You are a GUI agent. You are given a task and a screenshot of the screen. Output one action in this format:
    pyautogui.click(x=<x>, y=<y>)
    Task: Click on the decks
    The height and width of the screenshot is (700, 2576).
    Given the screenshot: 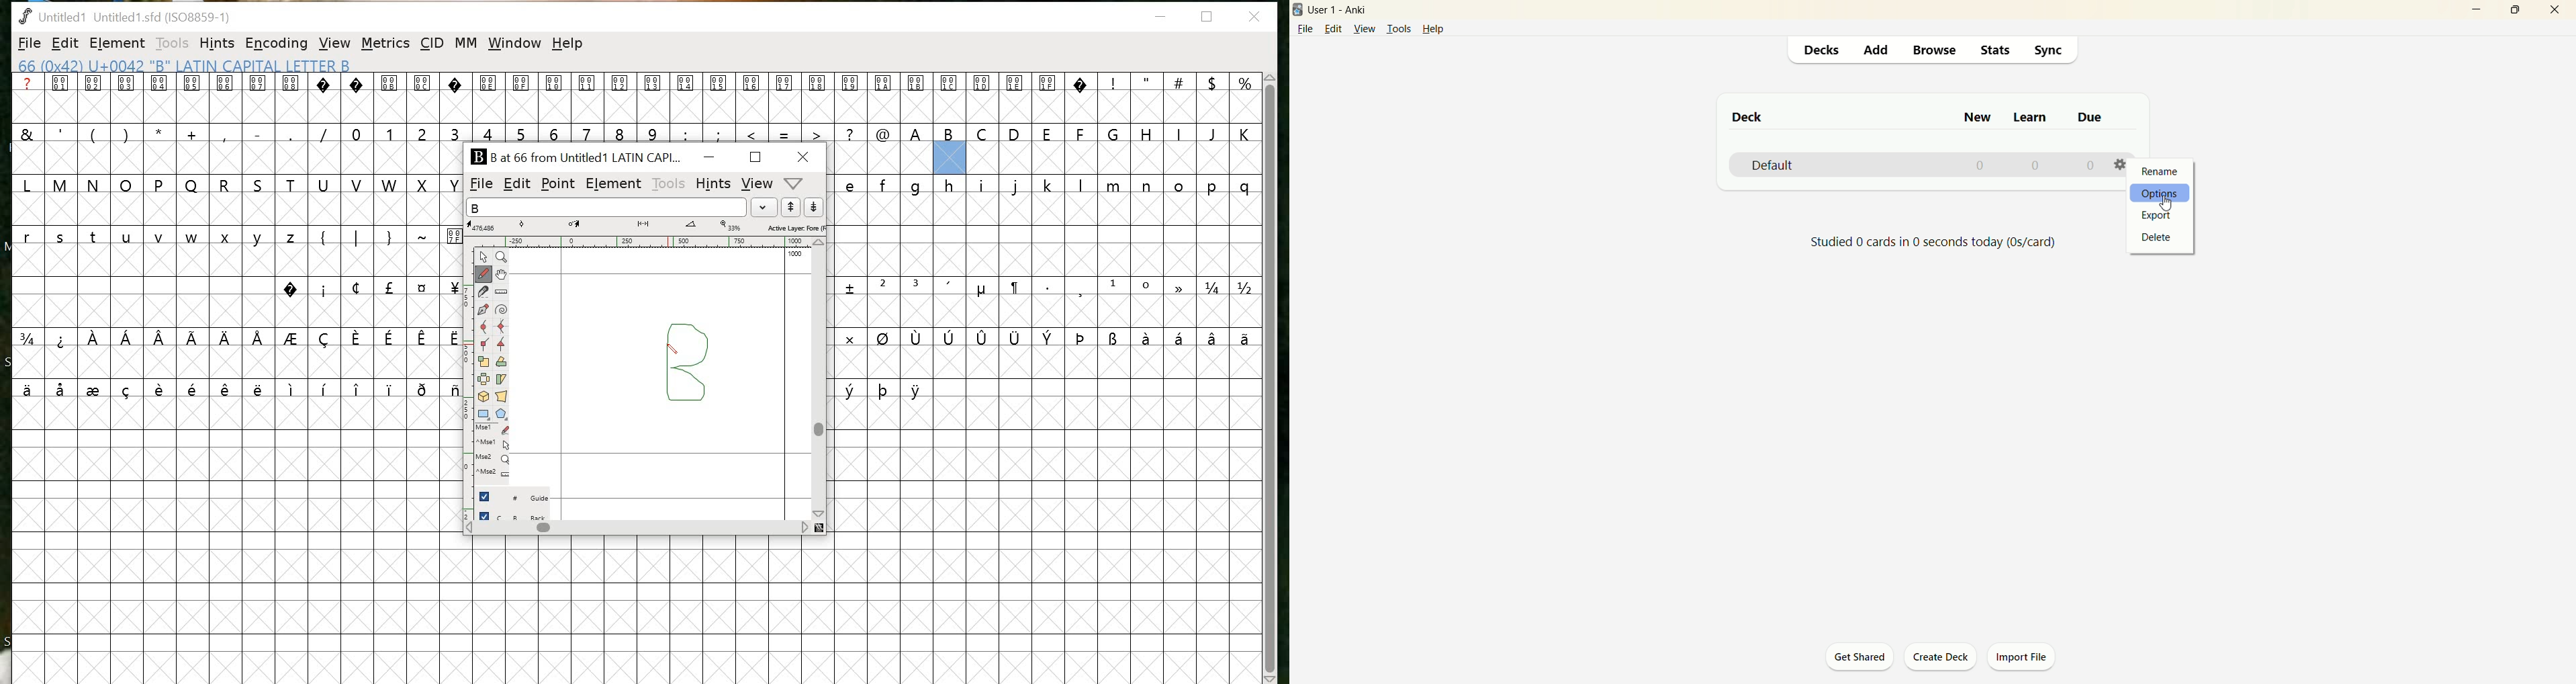 What is the action you would take?
    pyautogui.click(x=1818, y=52)
    